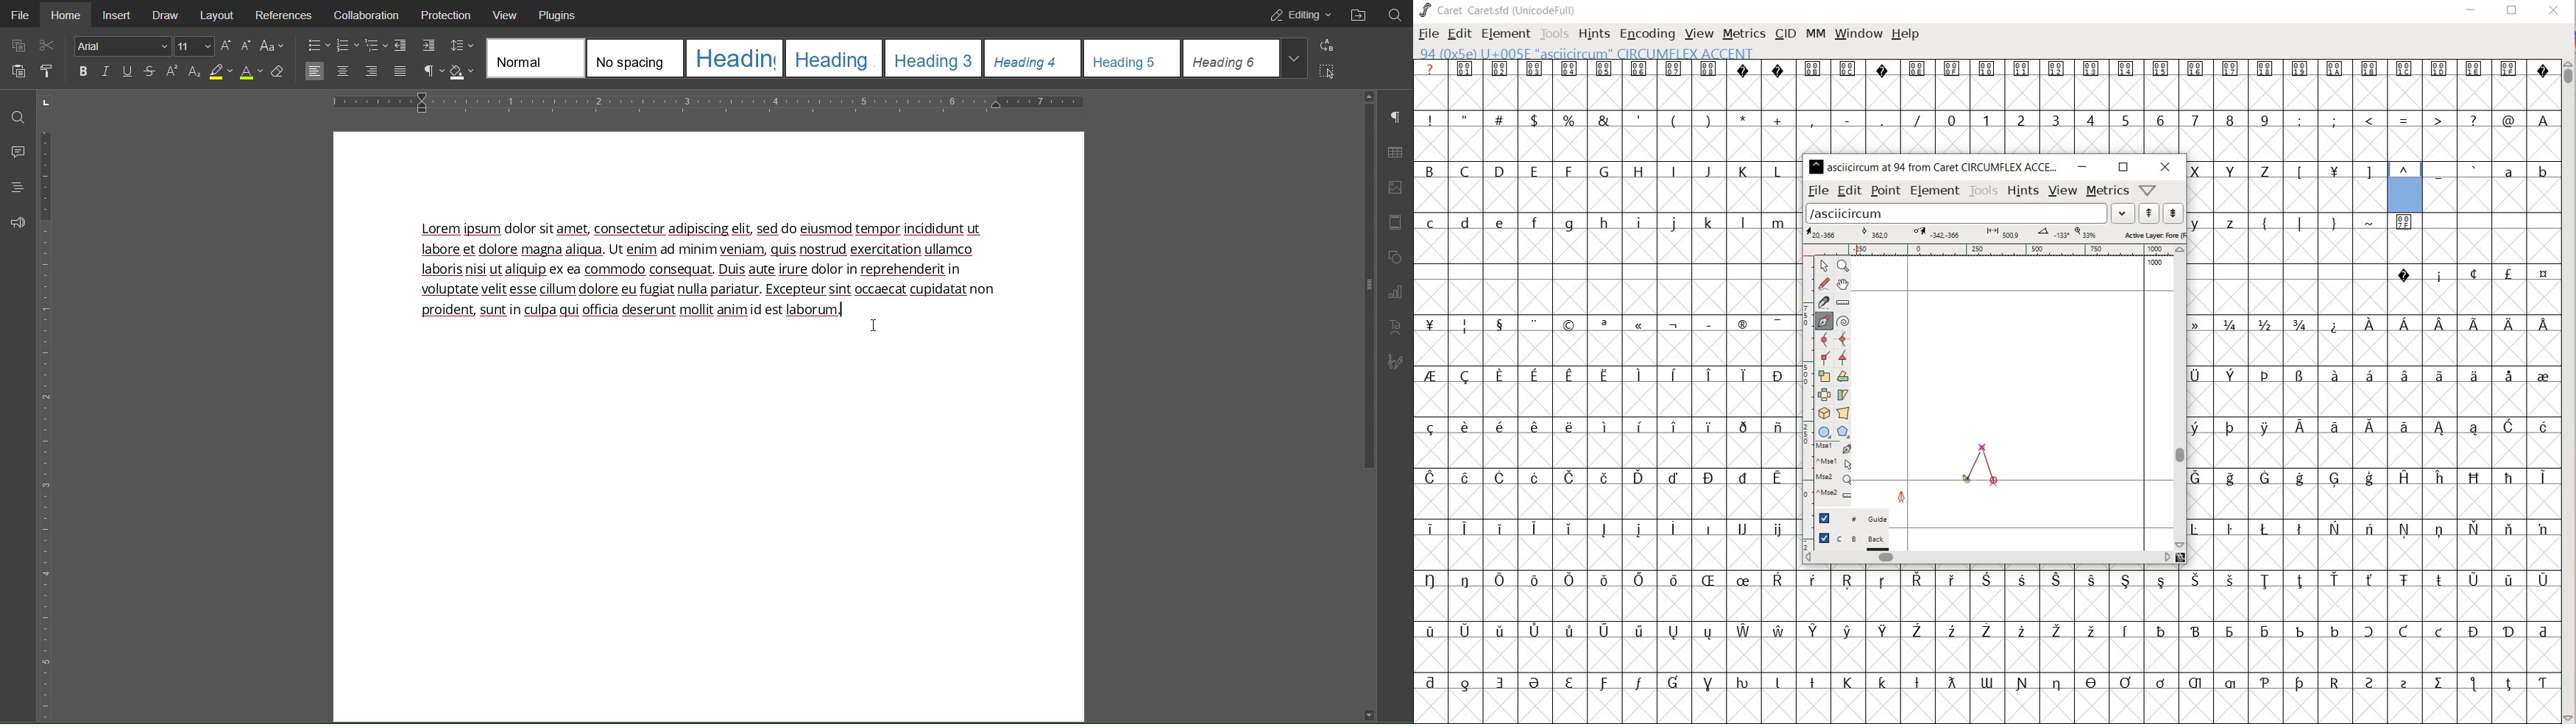  Describe the element at coordinates (17, 113) in the screenshot. I see `Search` at that location.